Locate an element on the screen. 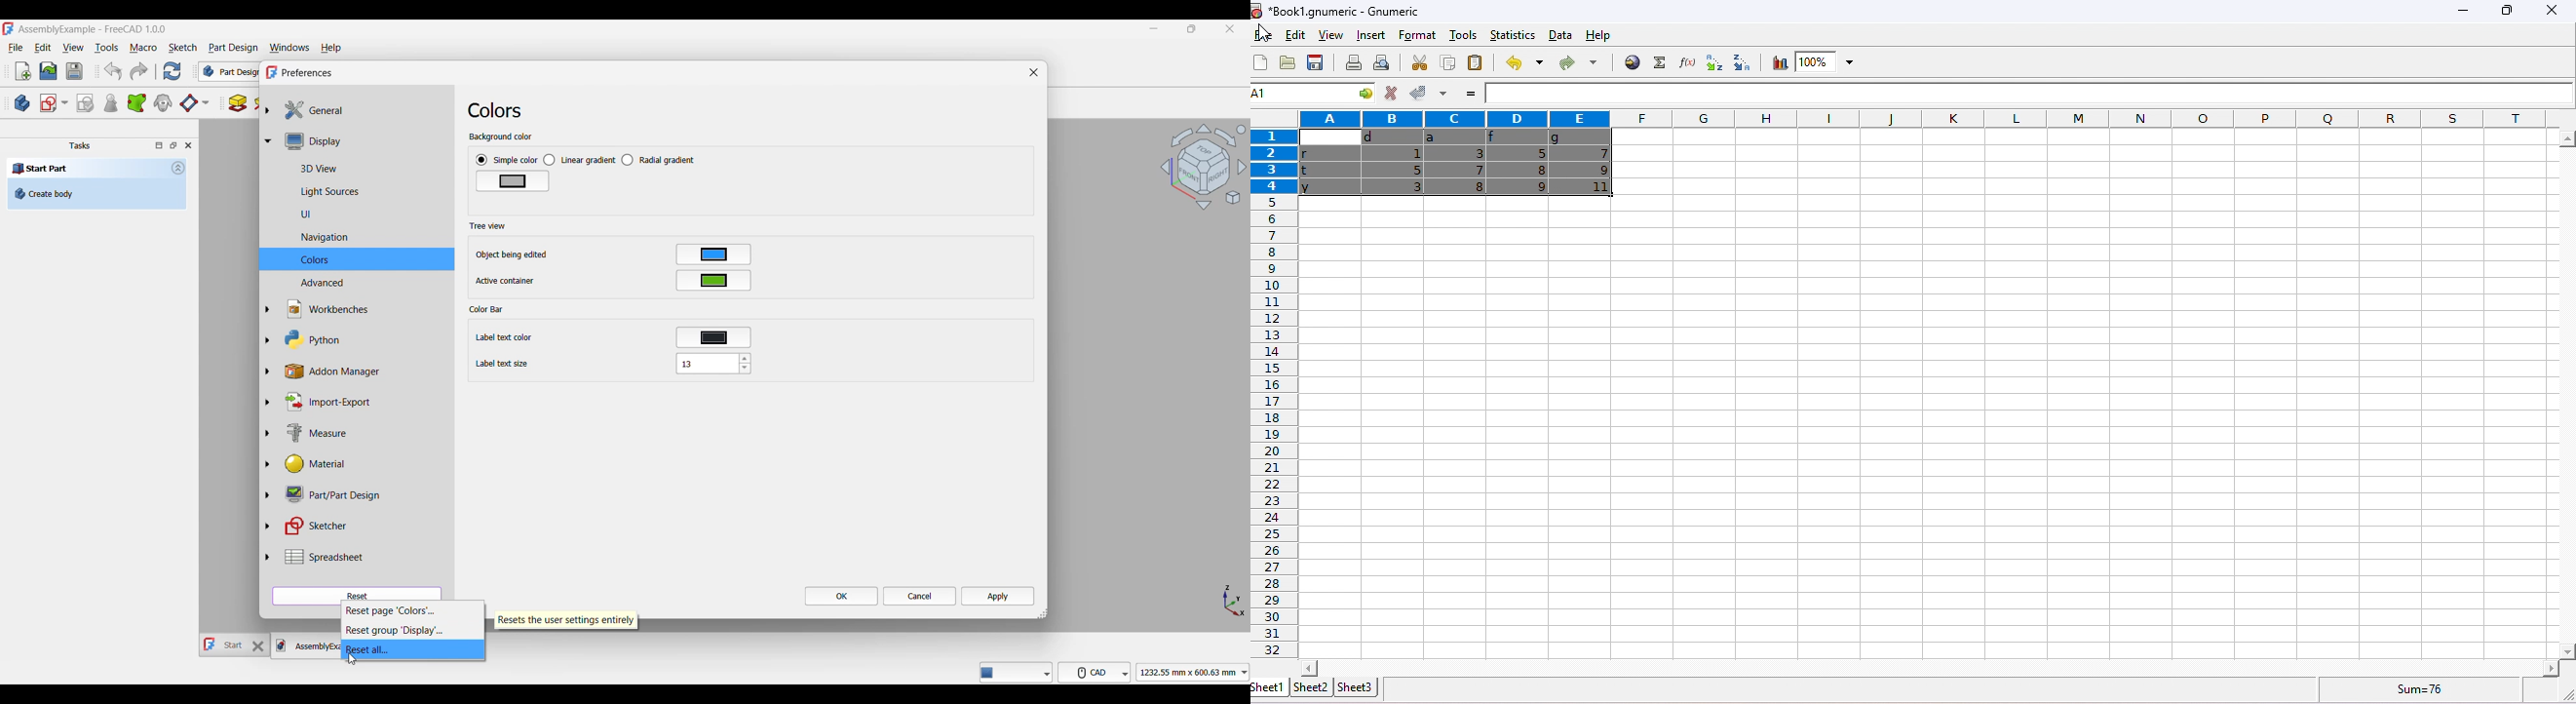 The height and width of the screenshot is (728, 2576). function is located at coordinates (1657, 62).